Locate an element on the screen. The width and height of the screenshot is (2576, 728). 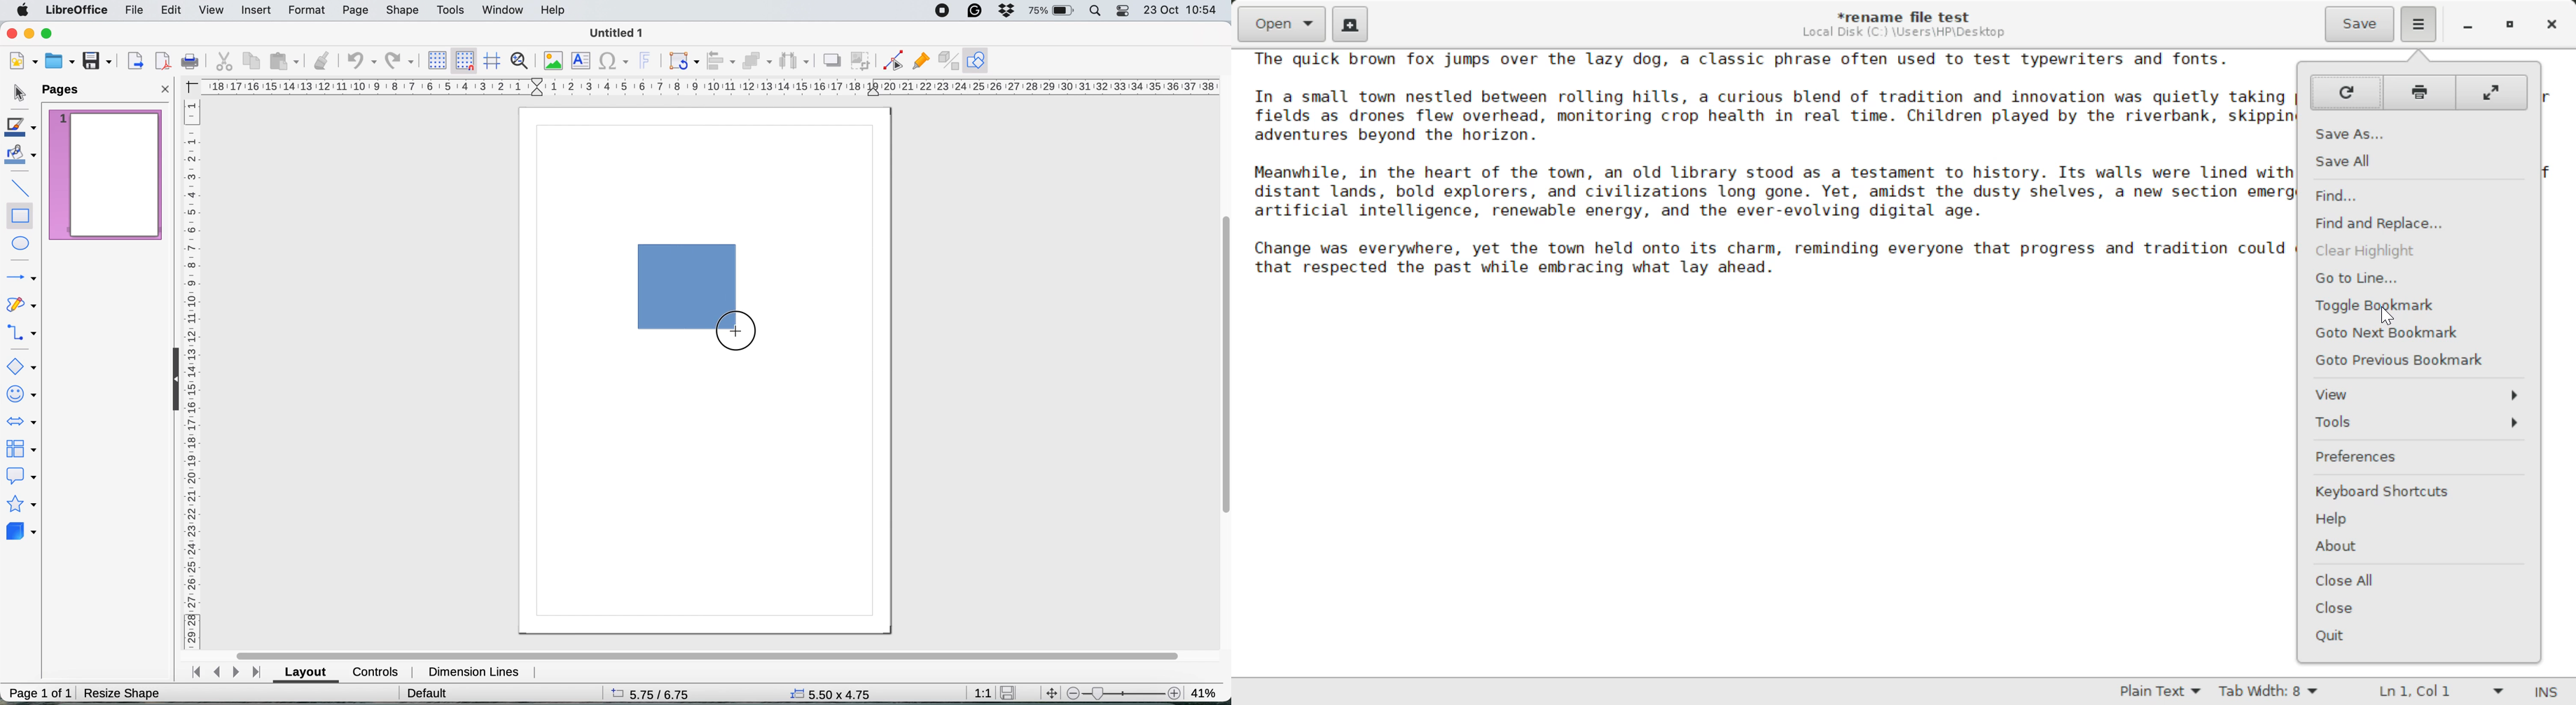
system logo is located at coordinates (20, 12).